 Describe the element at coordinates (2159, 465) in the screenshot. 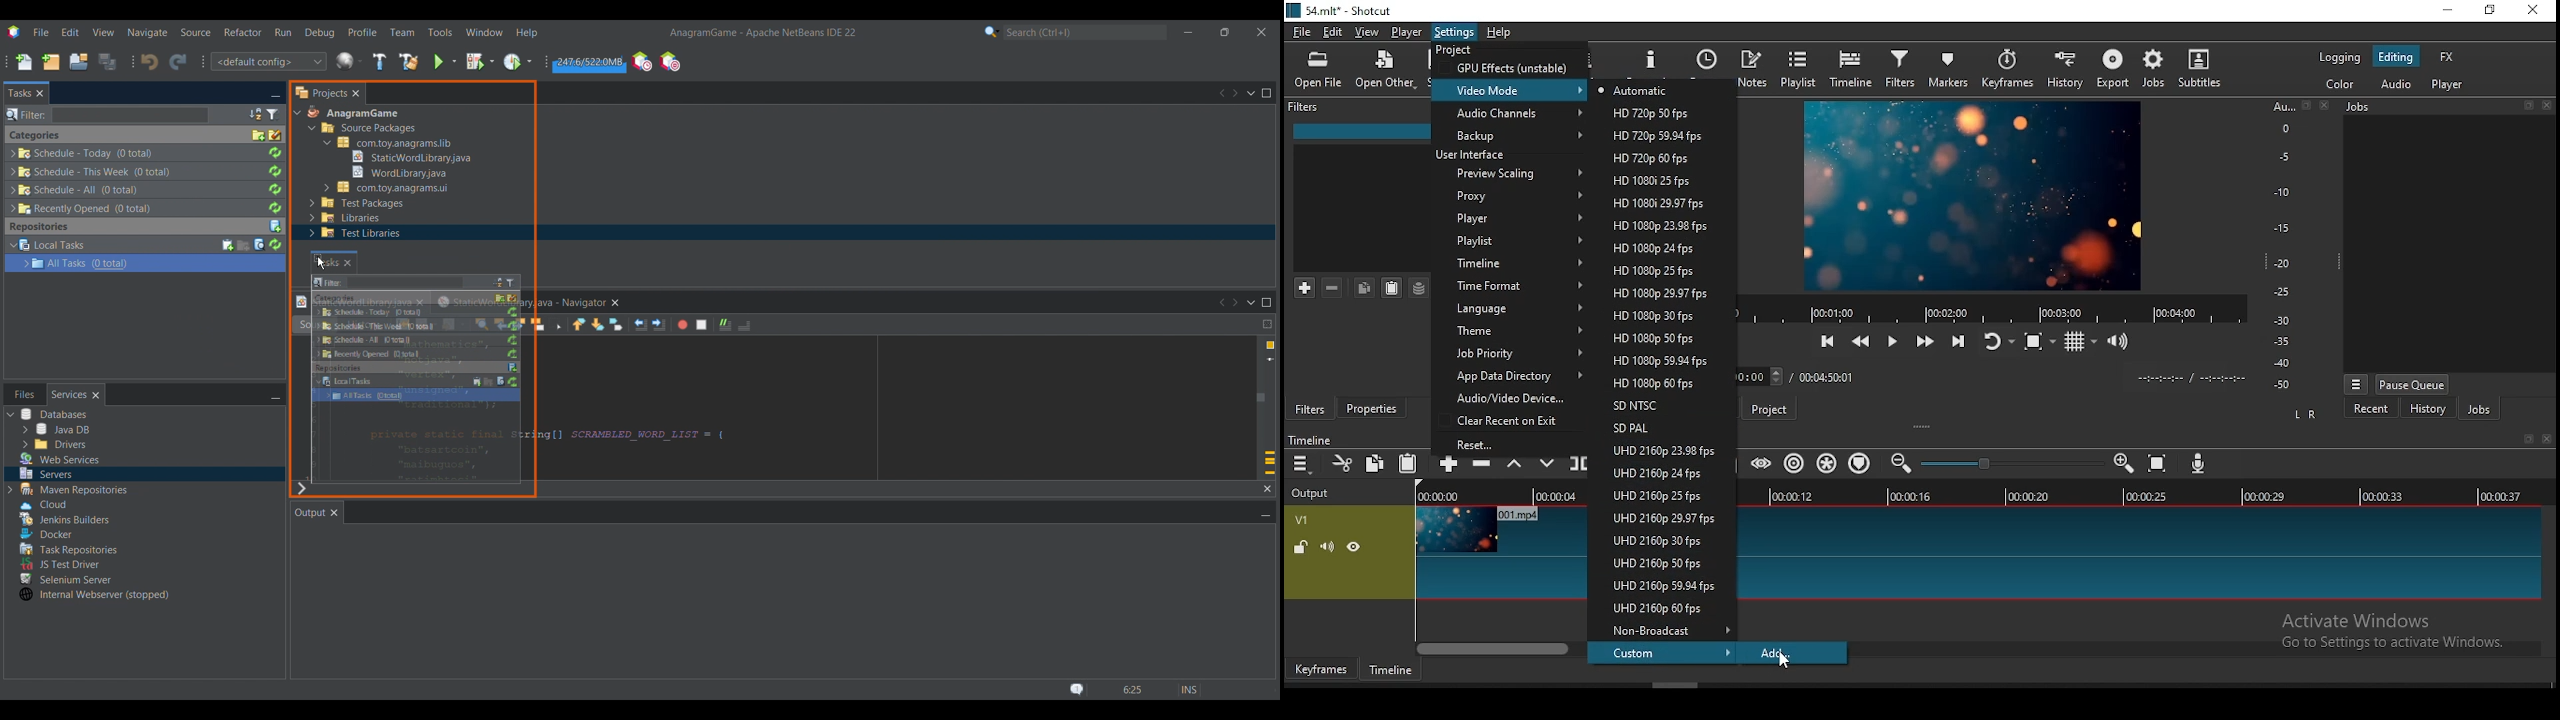

I see `zoom timeline to fit` at that location.